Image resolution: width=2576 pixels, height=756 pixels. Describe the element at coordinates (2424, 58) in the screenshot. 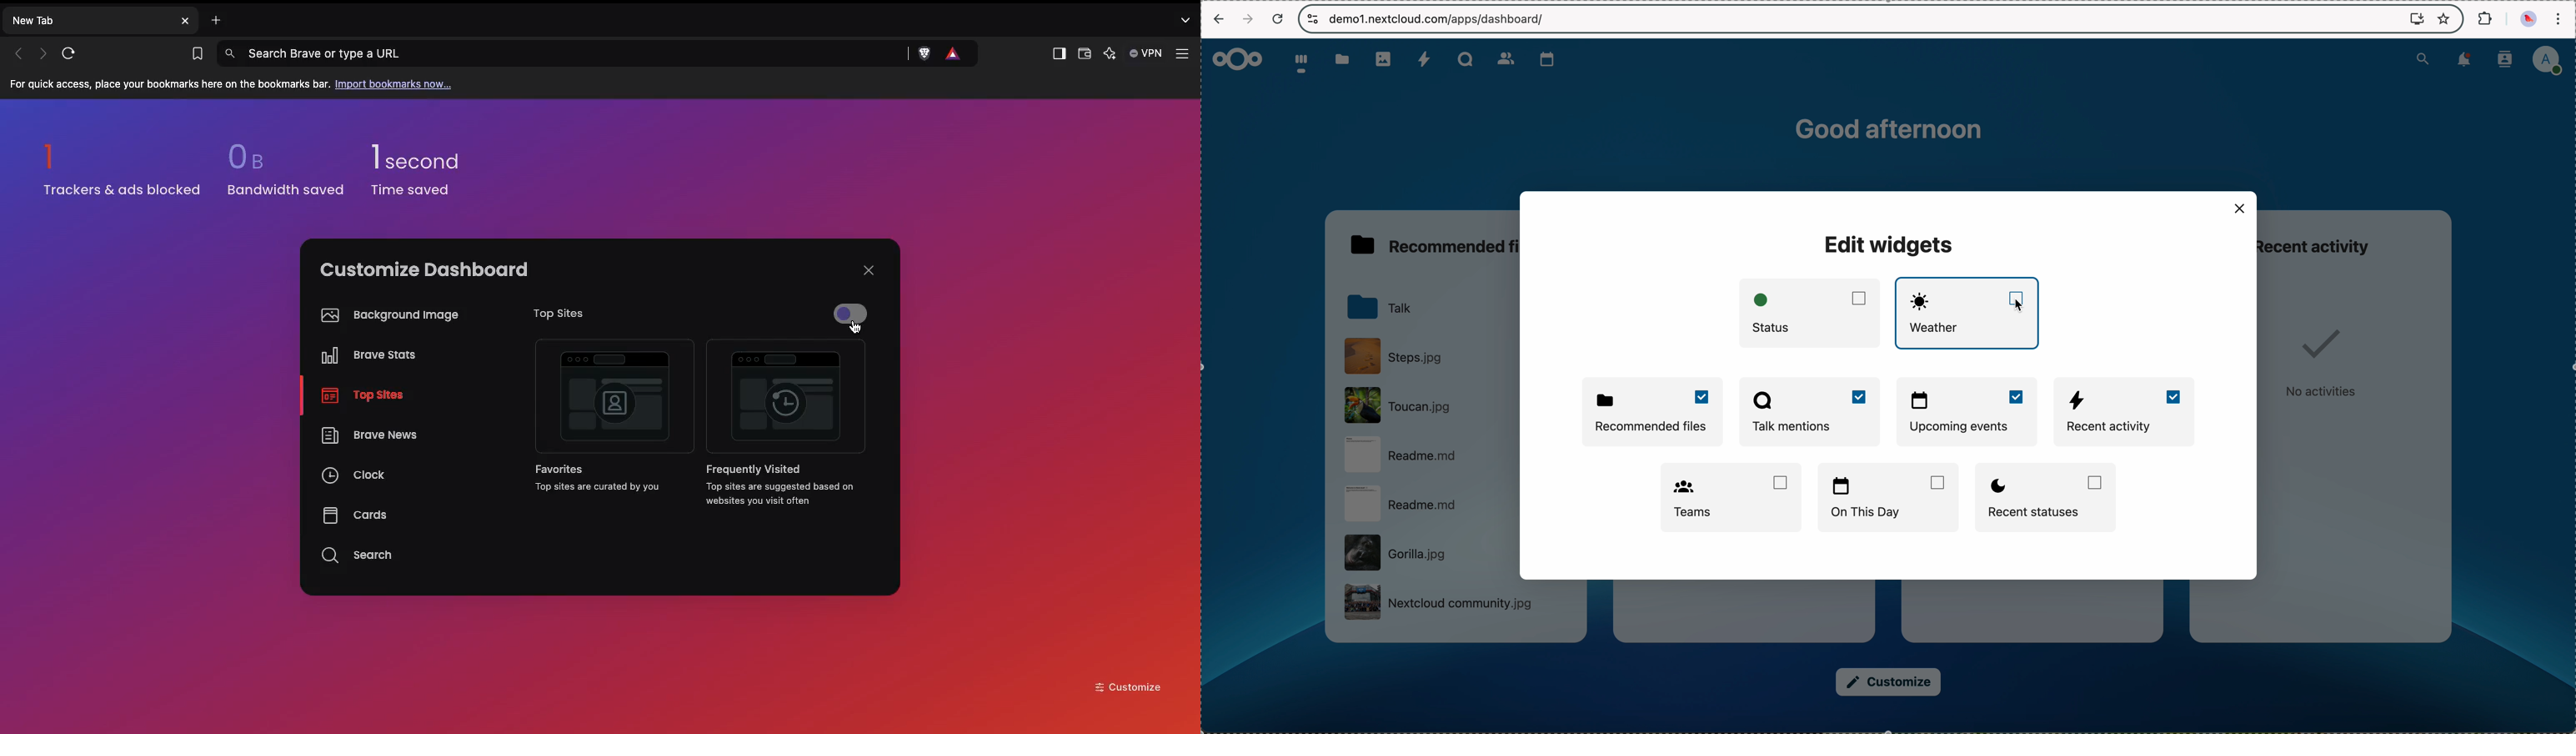

I see `search` at that location.